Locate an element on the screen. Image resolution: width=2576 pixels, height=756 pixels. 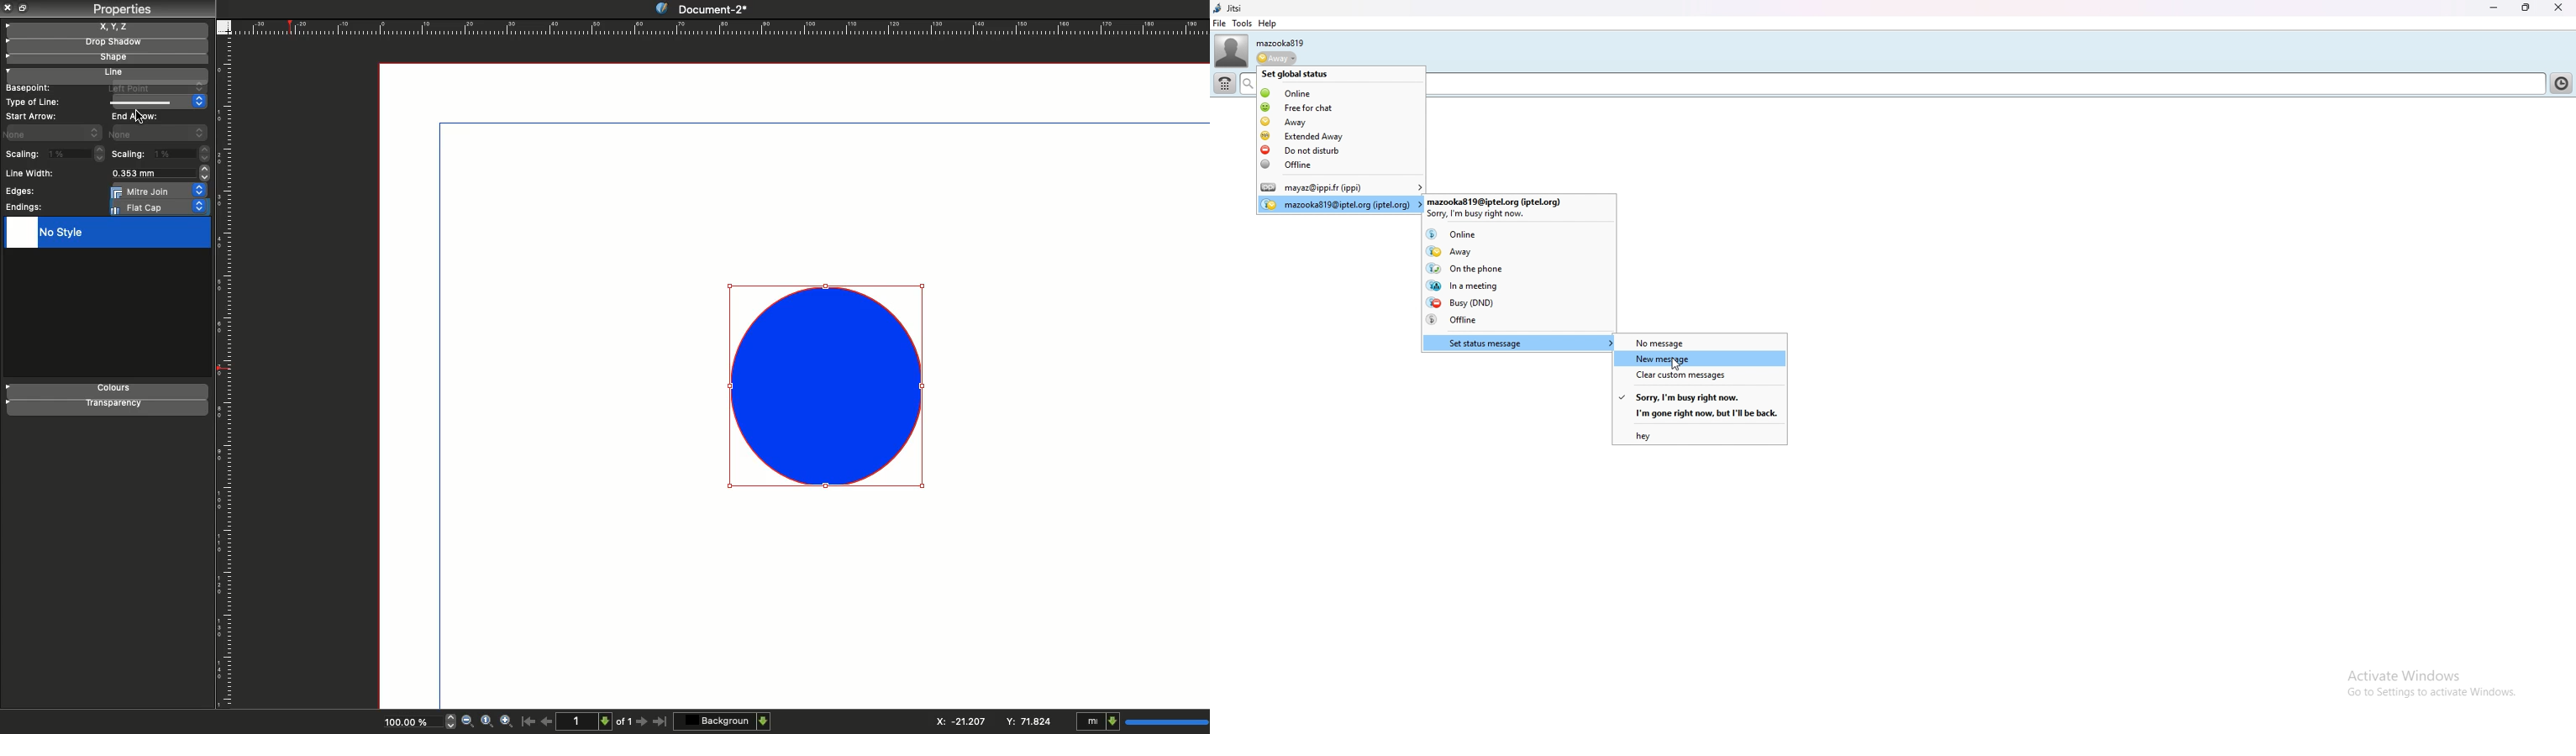
transparency is located at coordinates (108, 407).